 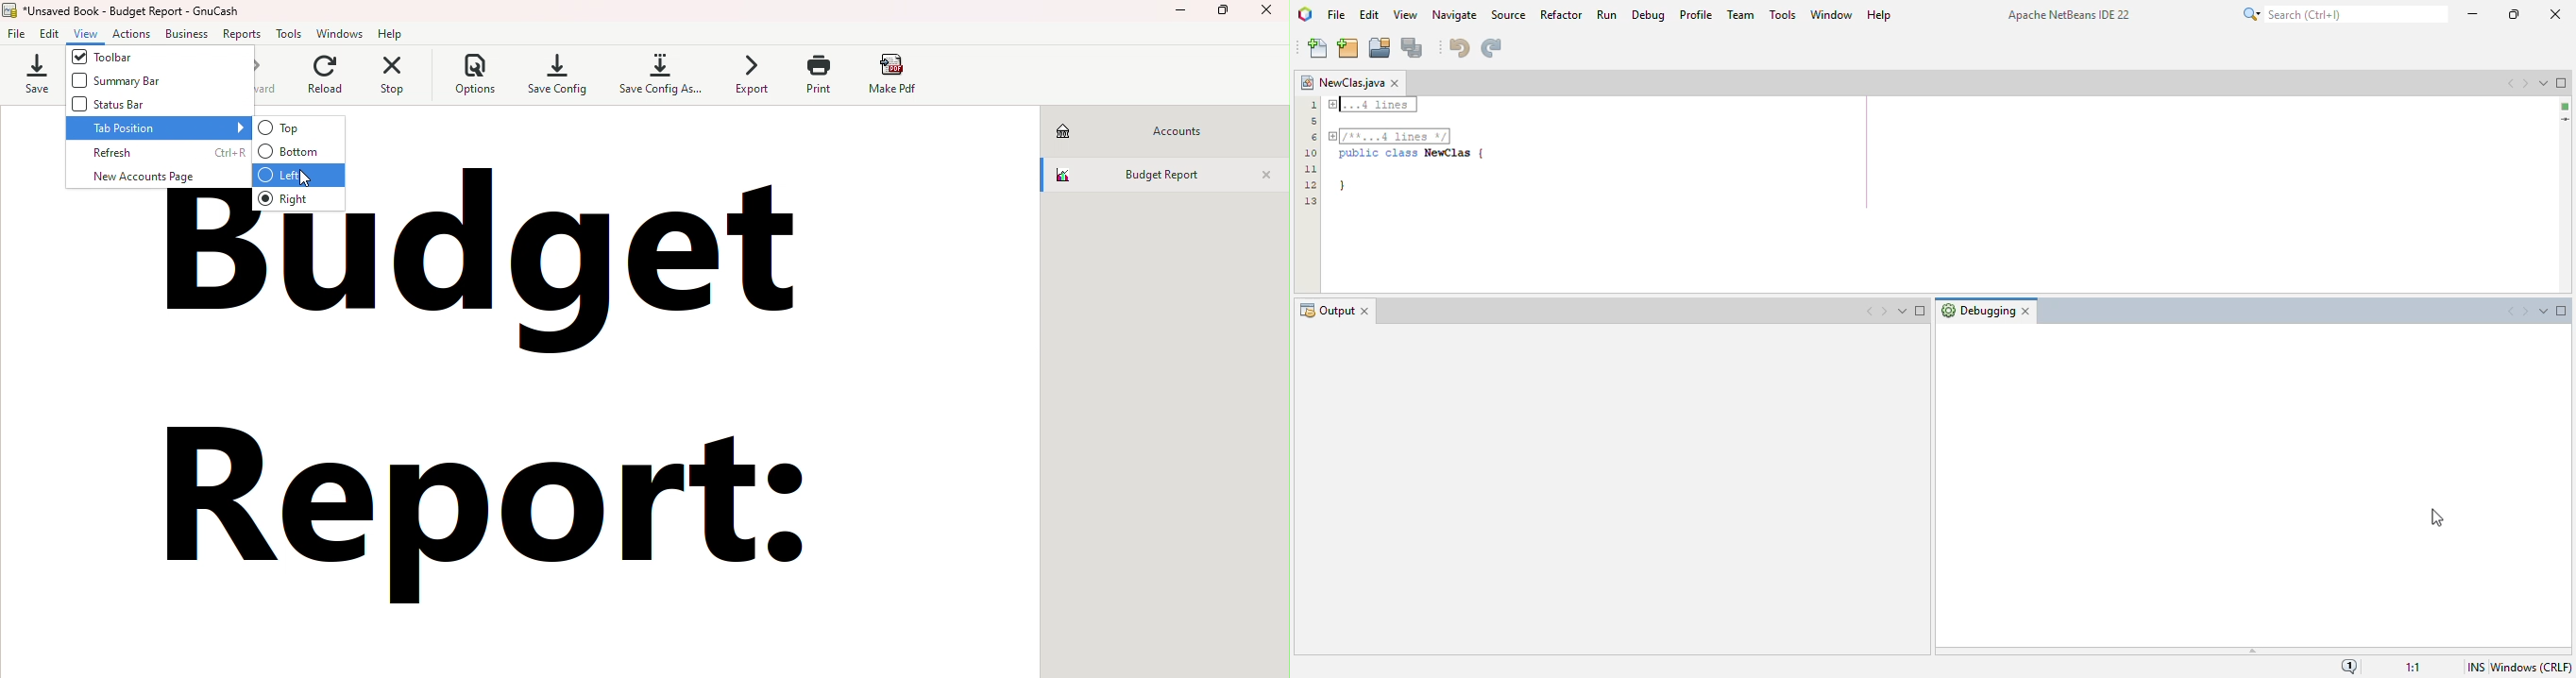 I want to click on Minimize, so click(x=1181, y=13).